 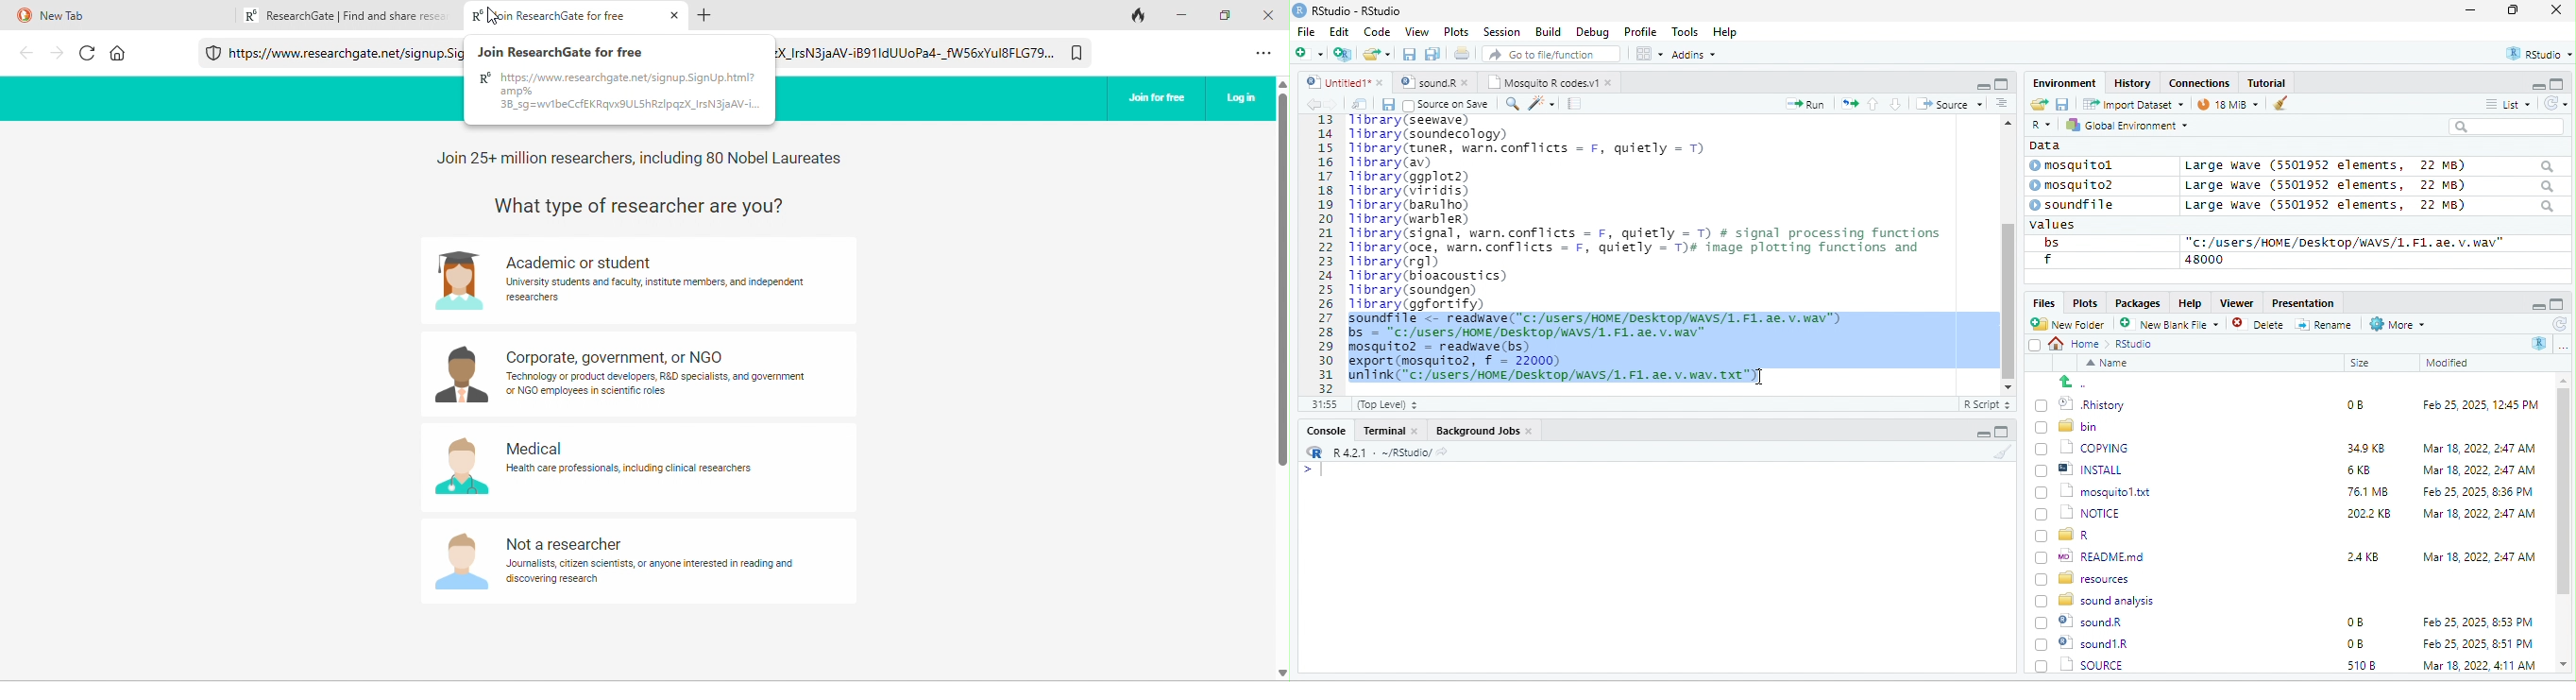 I want to click on home, so click(x=117, y=53).